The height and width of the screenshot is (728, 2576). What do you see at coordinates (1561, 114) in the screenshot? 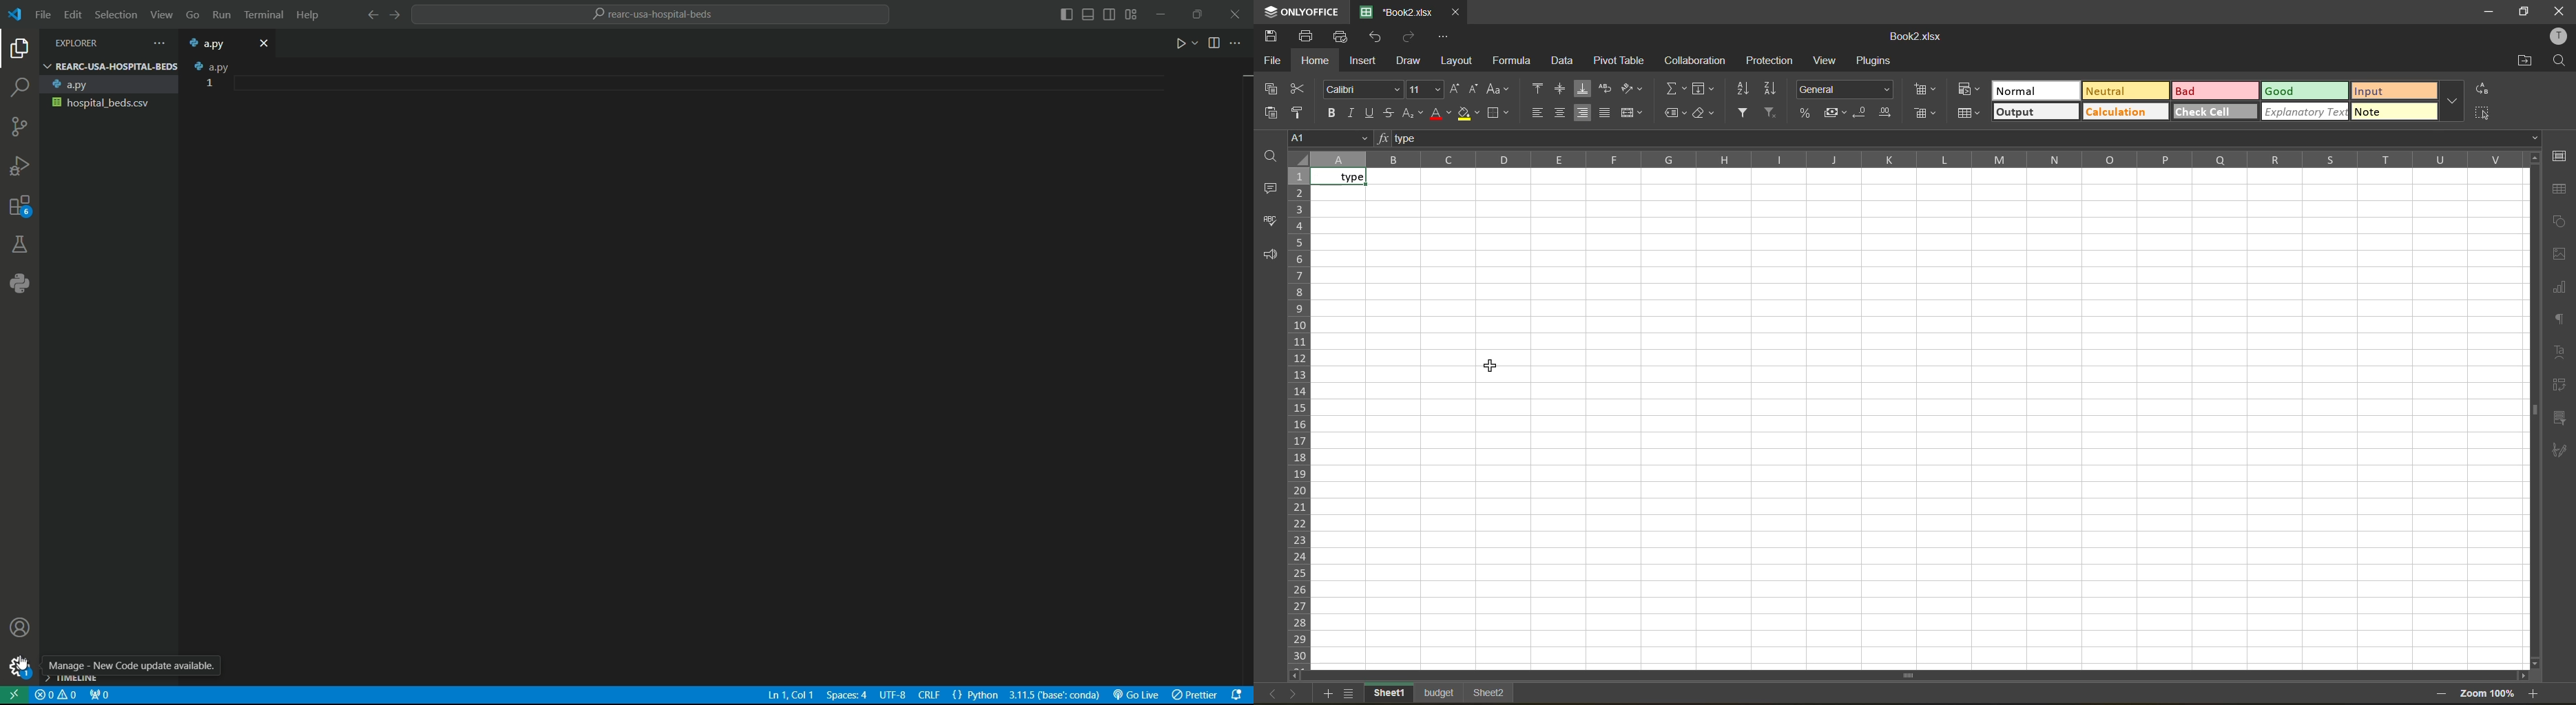
I see `align middle` at bounding box center [1561, 114].